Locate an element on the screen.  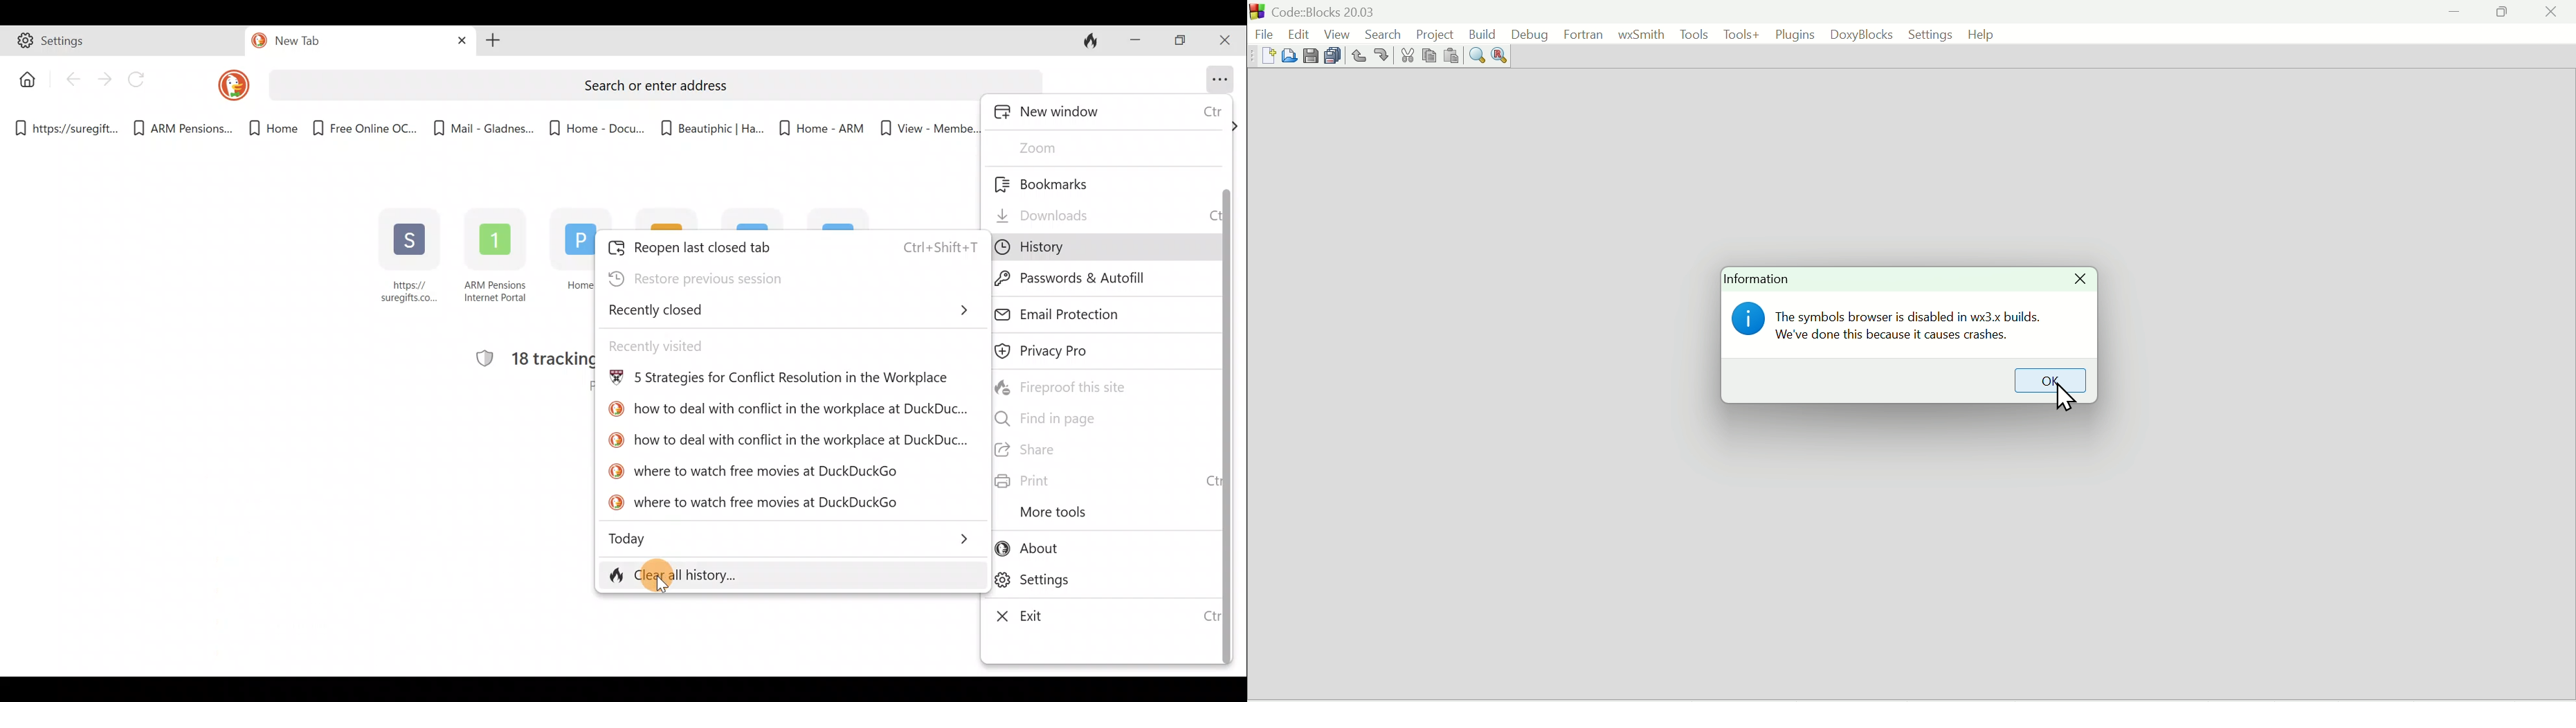
Save everything is located at coordinates (1332, 55).